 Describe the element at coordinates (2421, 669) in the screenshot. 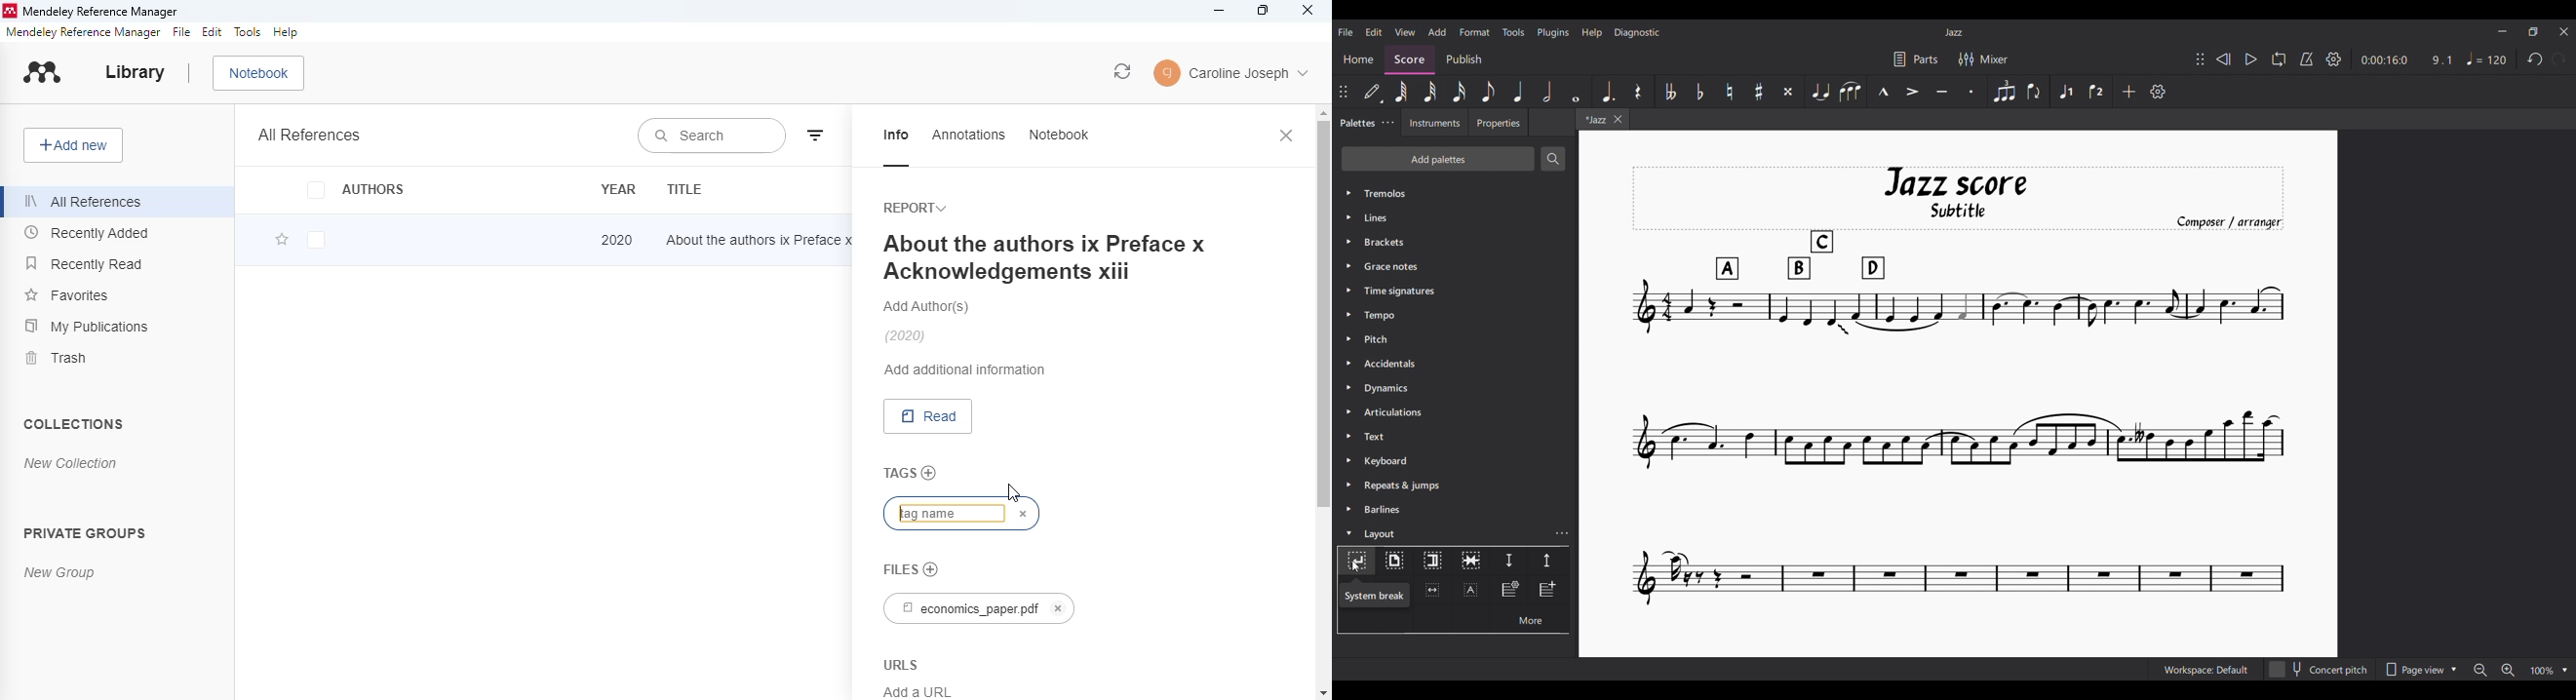

I see `Page view options` at that location.